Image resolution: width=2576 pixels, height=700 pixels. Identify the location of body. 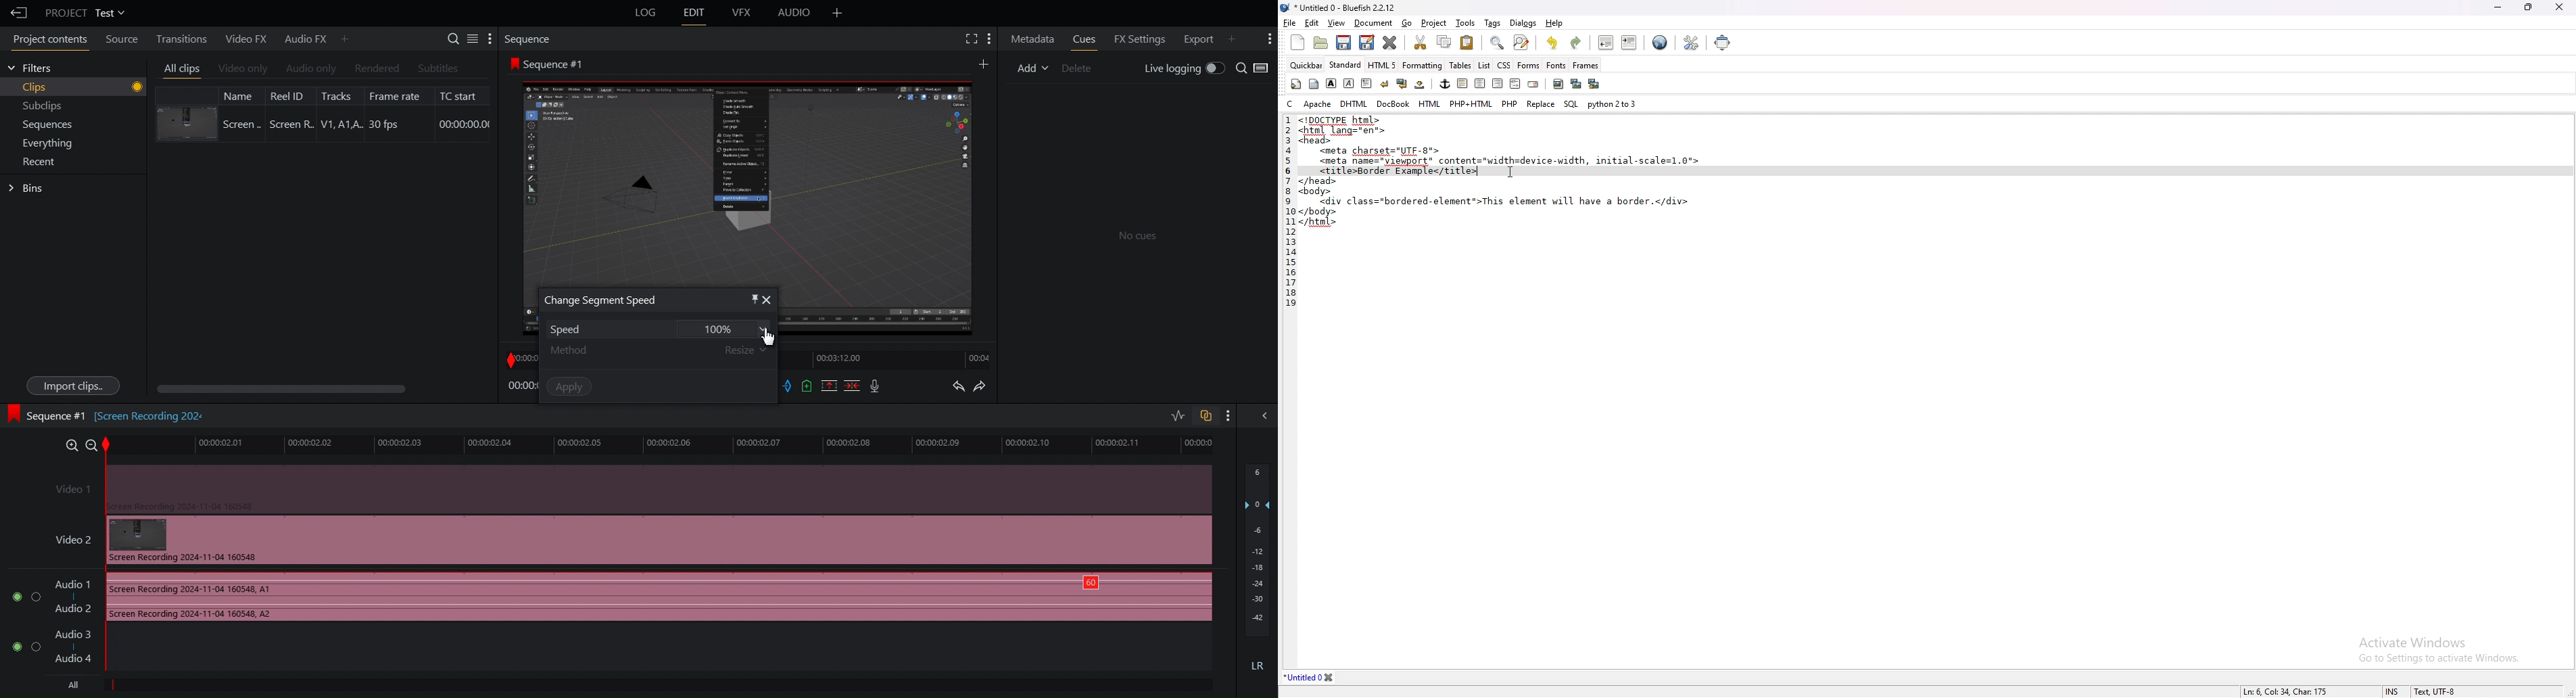
(1314, 84).